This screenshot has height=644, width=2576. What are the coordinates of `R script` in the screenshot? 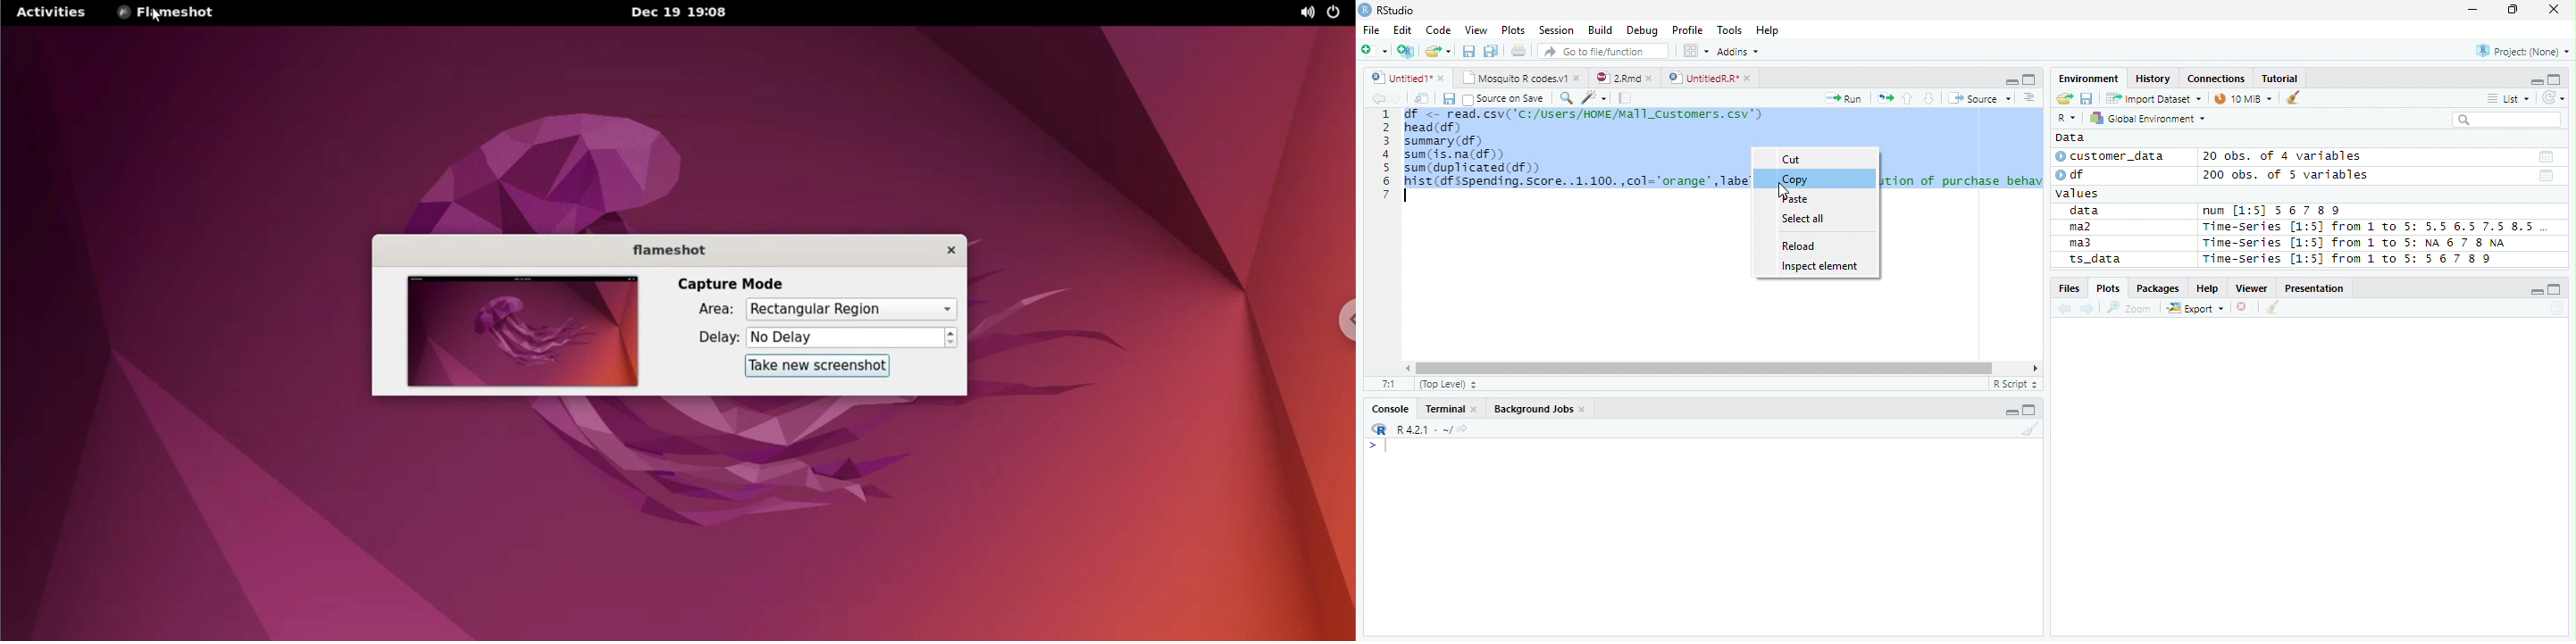 It's located at (2014, 384).